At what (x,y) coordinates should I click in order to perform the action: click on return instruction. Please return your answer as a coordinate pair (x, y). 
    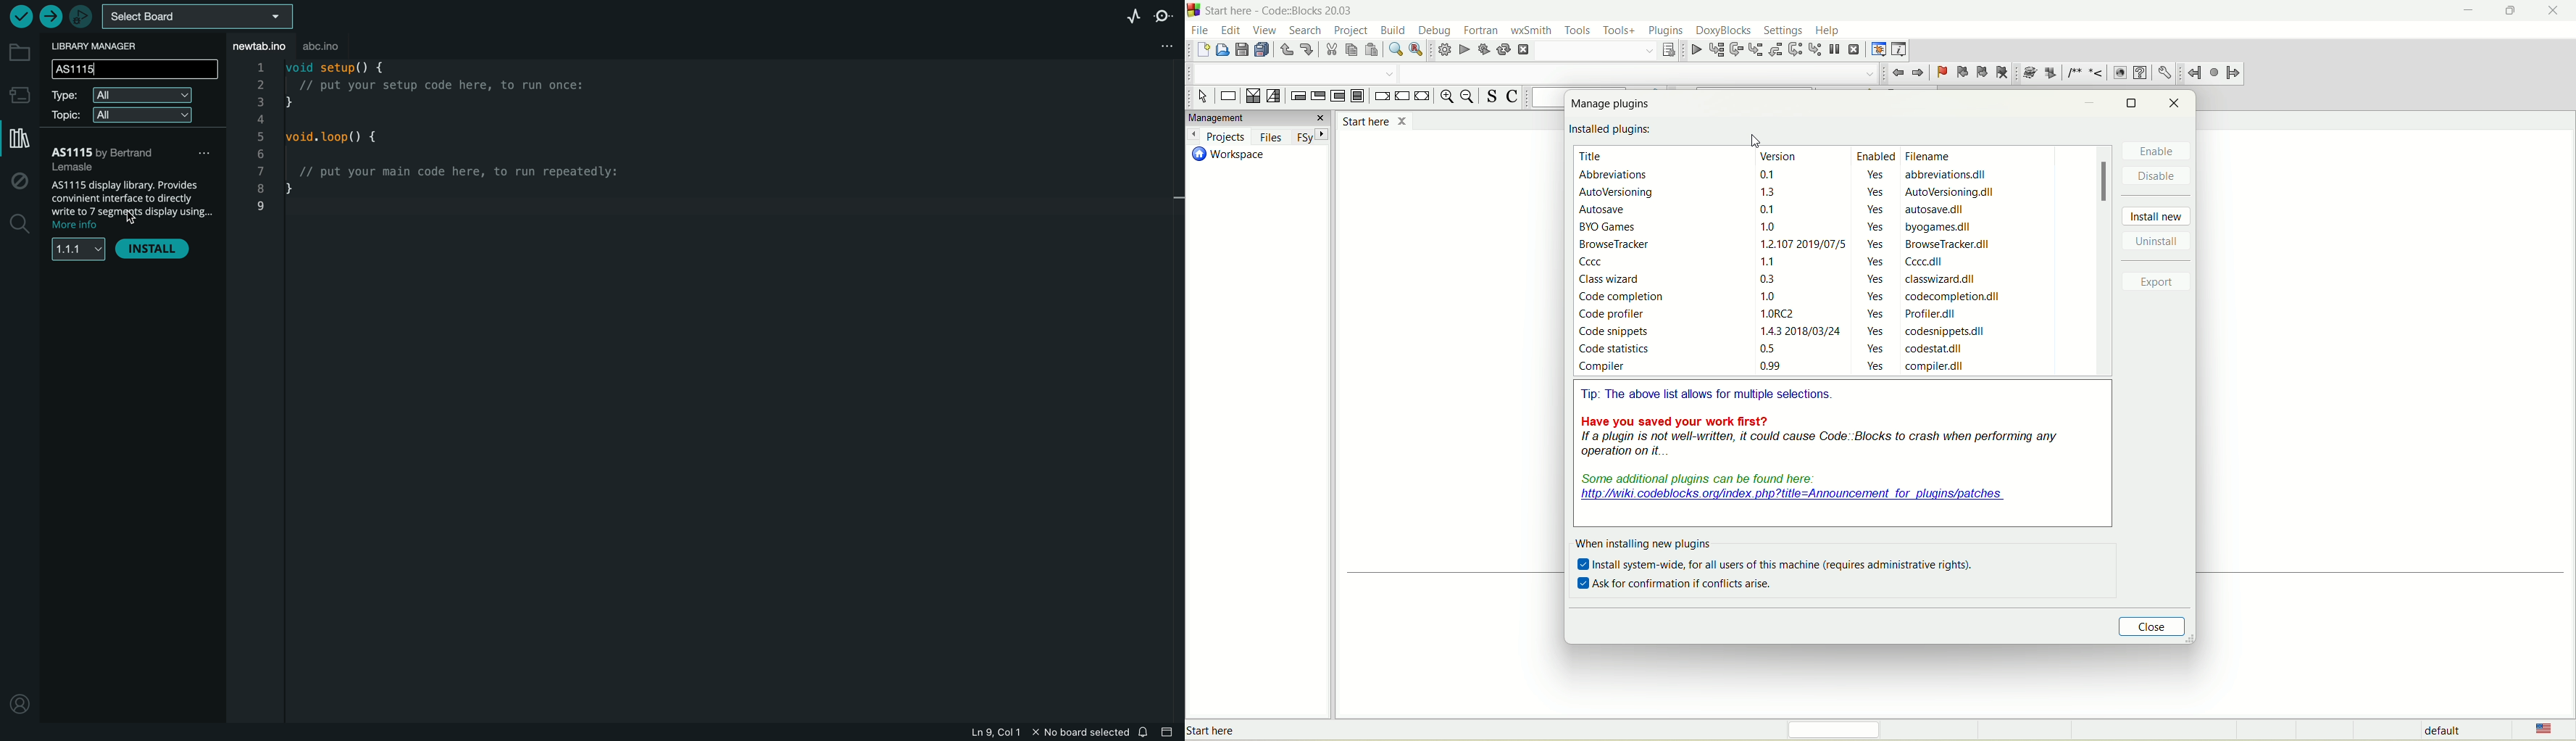
    Looking at the image, I should click on (1422, 96).